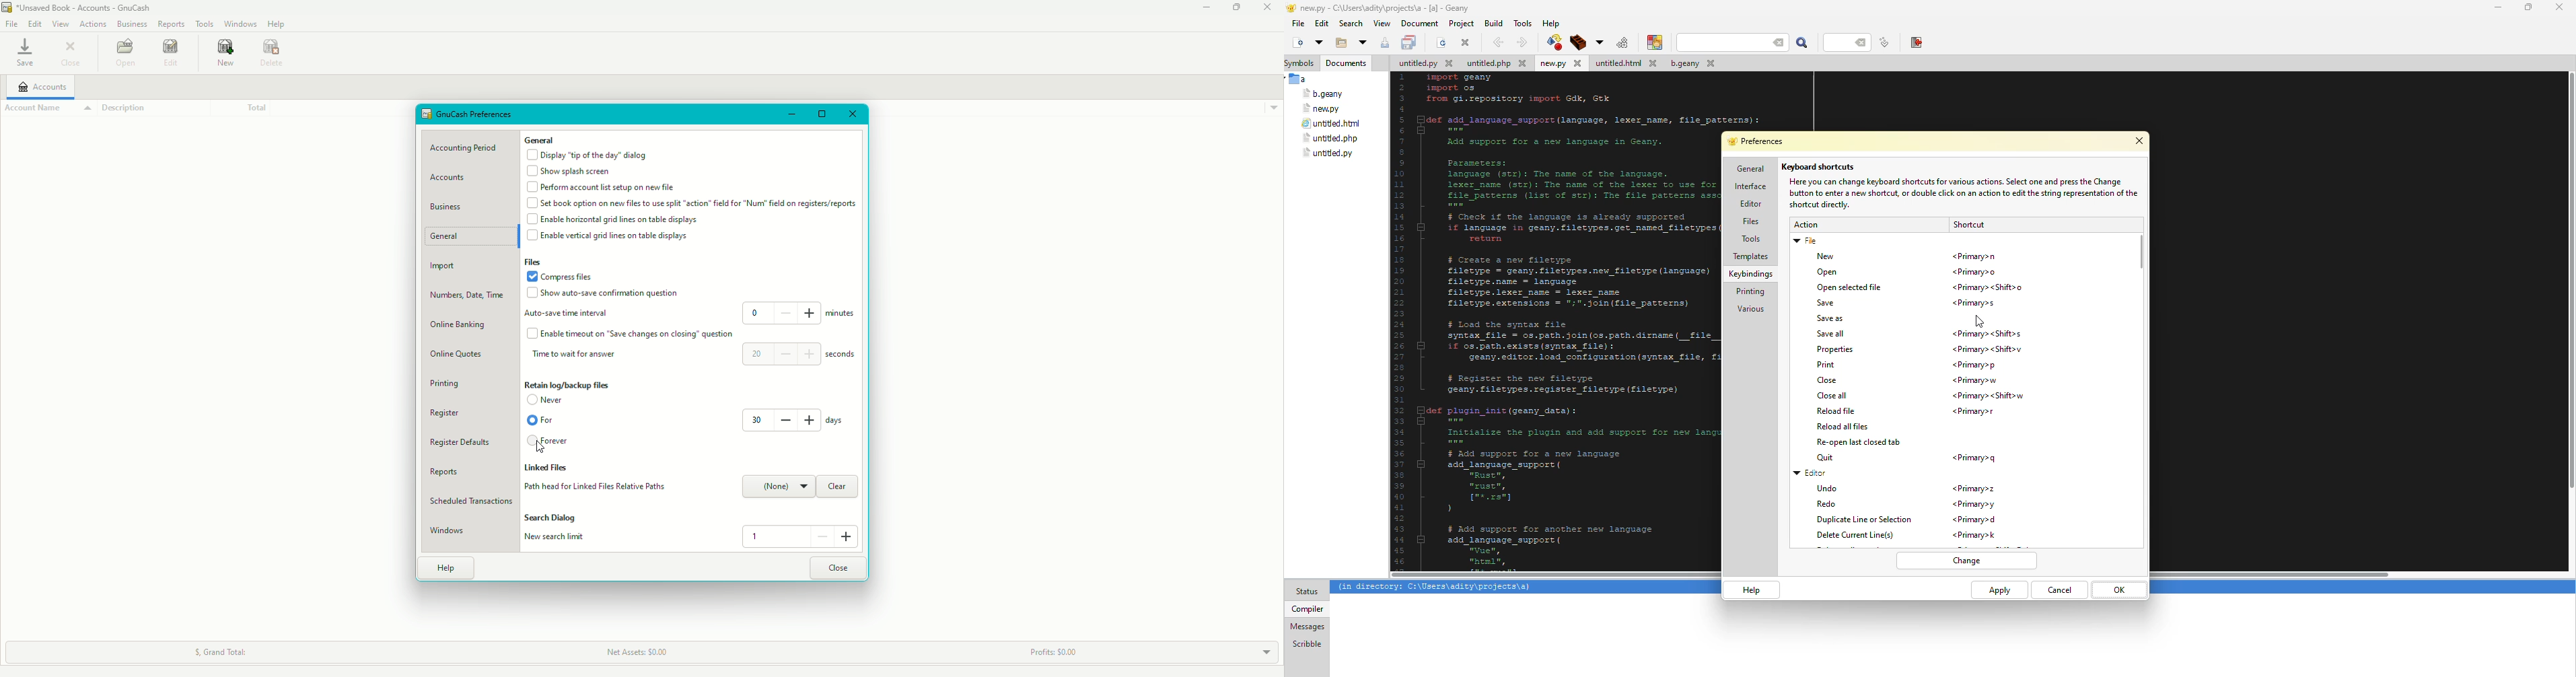 Image resolution: width=2576 pixels, height=700 pixels. What do you see at coordinates (460, 325) in the screenshot?
I see `Online banking` at bounding box center [460, 325].